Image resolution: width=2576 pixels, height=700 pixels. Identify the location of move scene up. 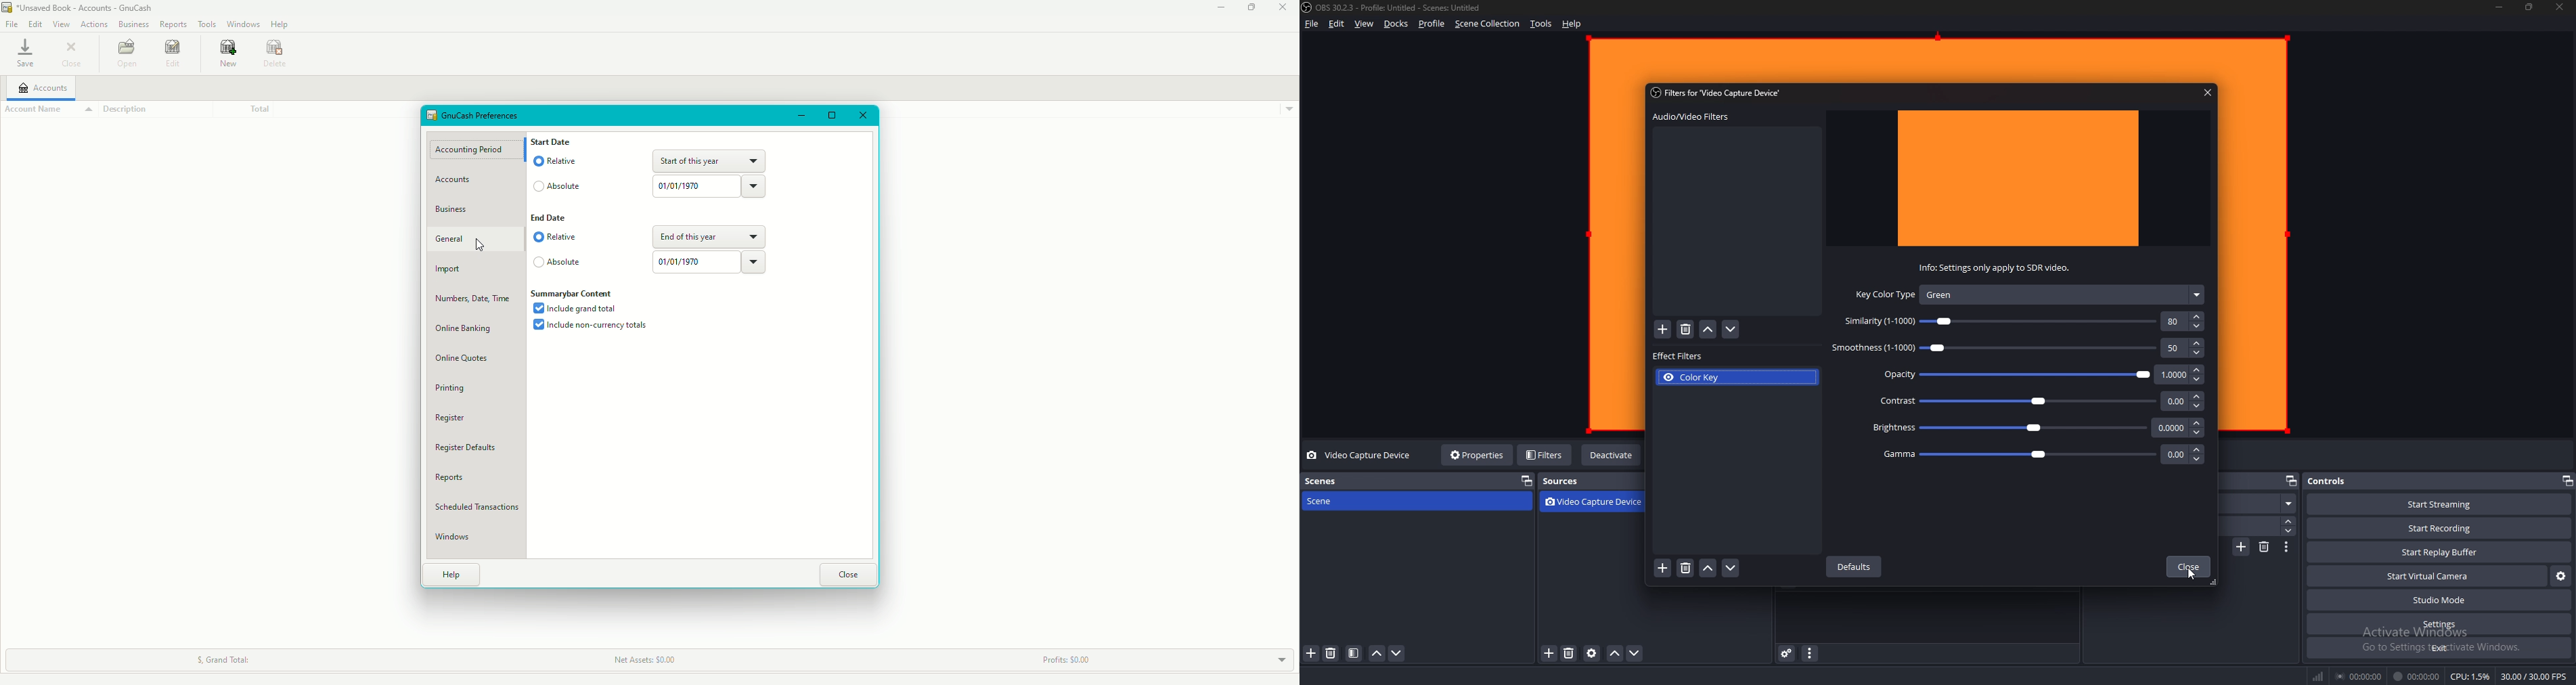
(1378, 654).